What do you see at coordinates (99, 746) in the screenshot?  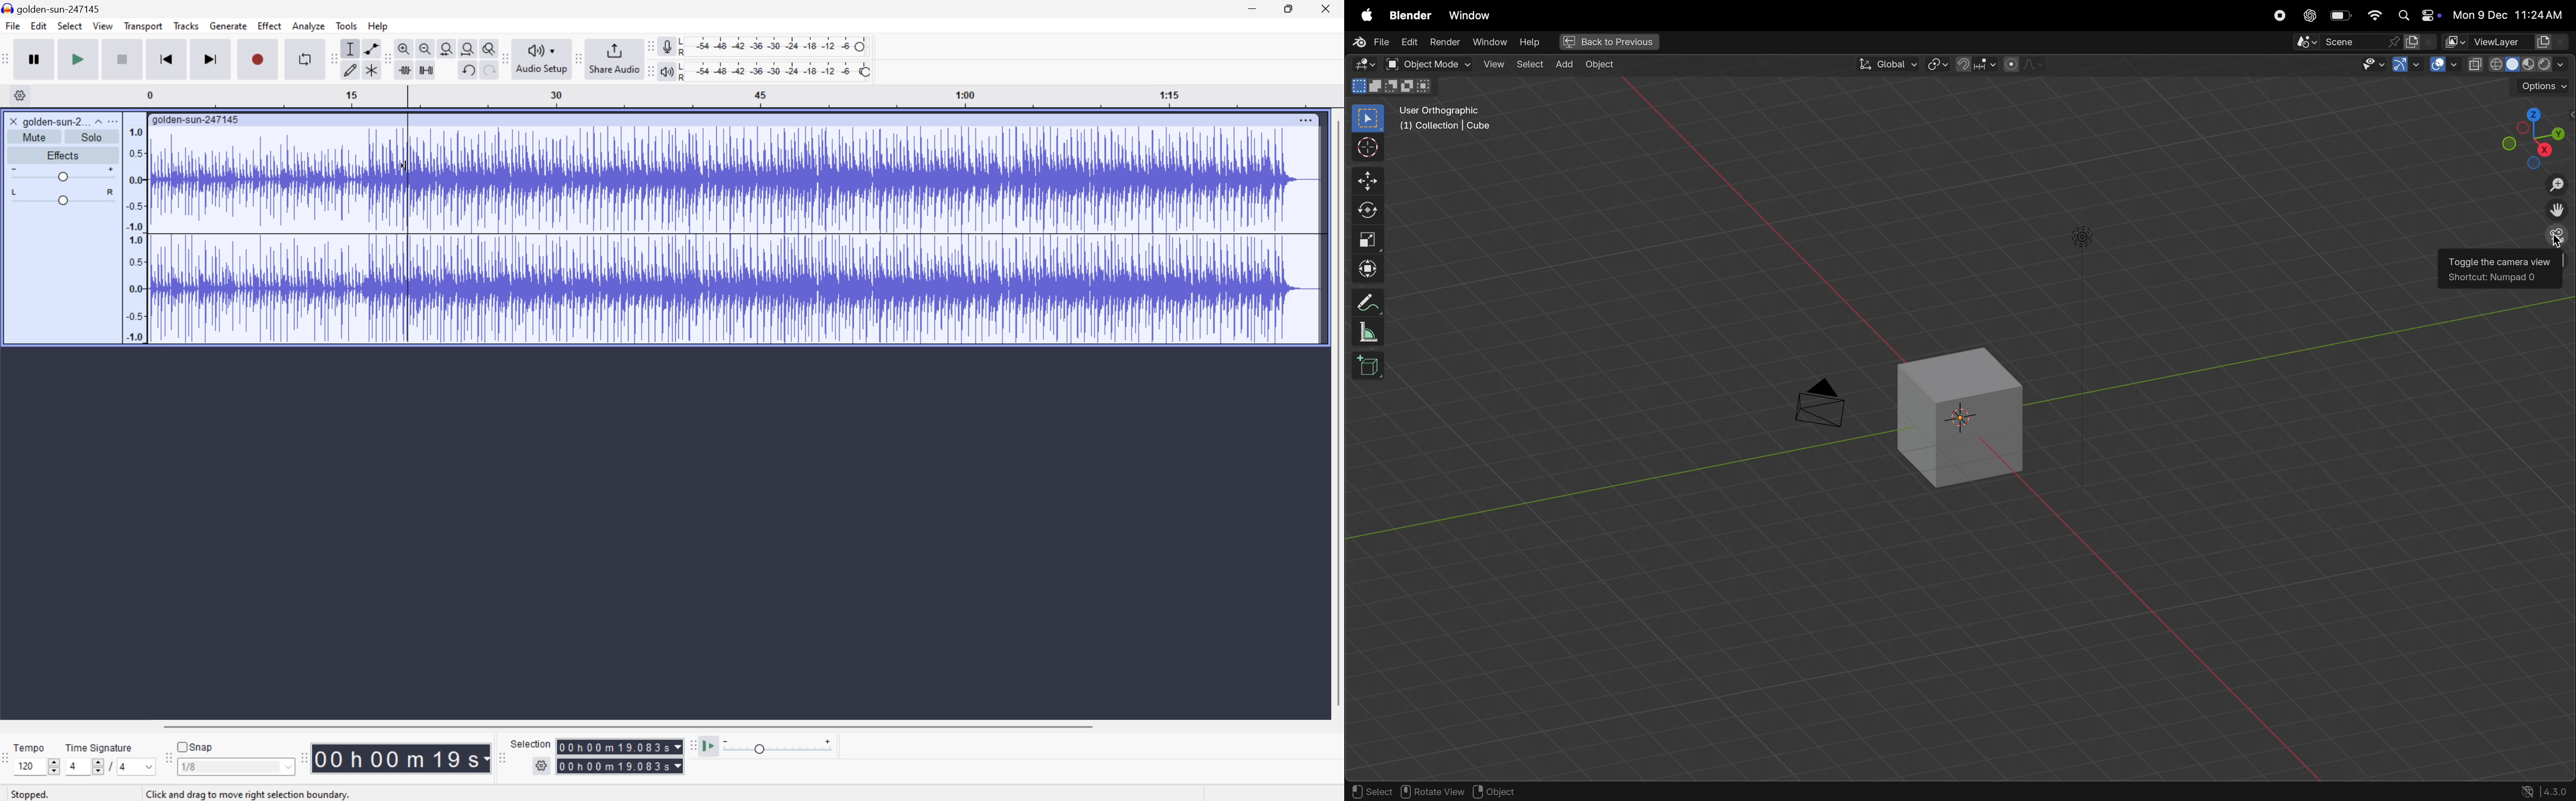 I see `Time signature` at bounding box center [99, 746].